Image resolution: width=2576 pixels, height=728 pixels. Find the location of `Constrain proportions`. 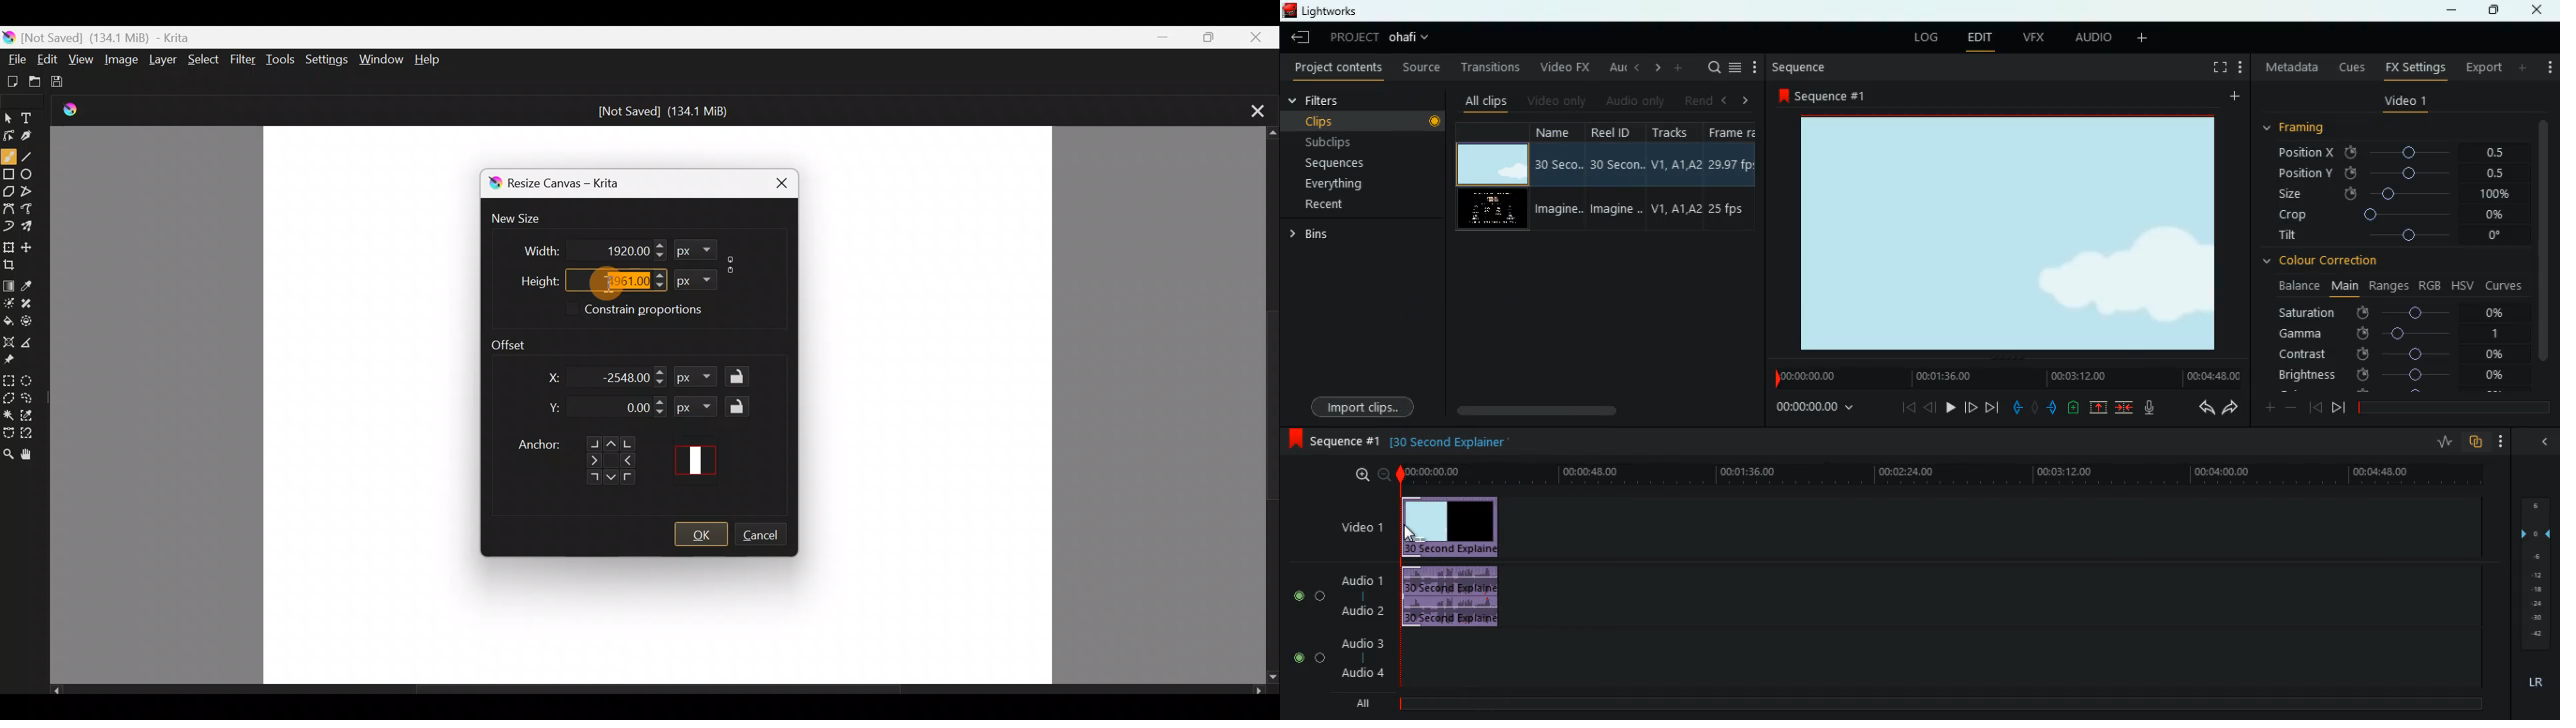

Constrain proportions is located at coordinates (733, 262).